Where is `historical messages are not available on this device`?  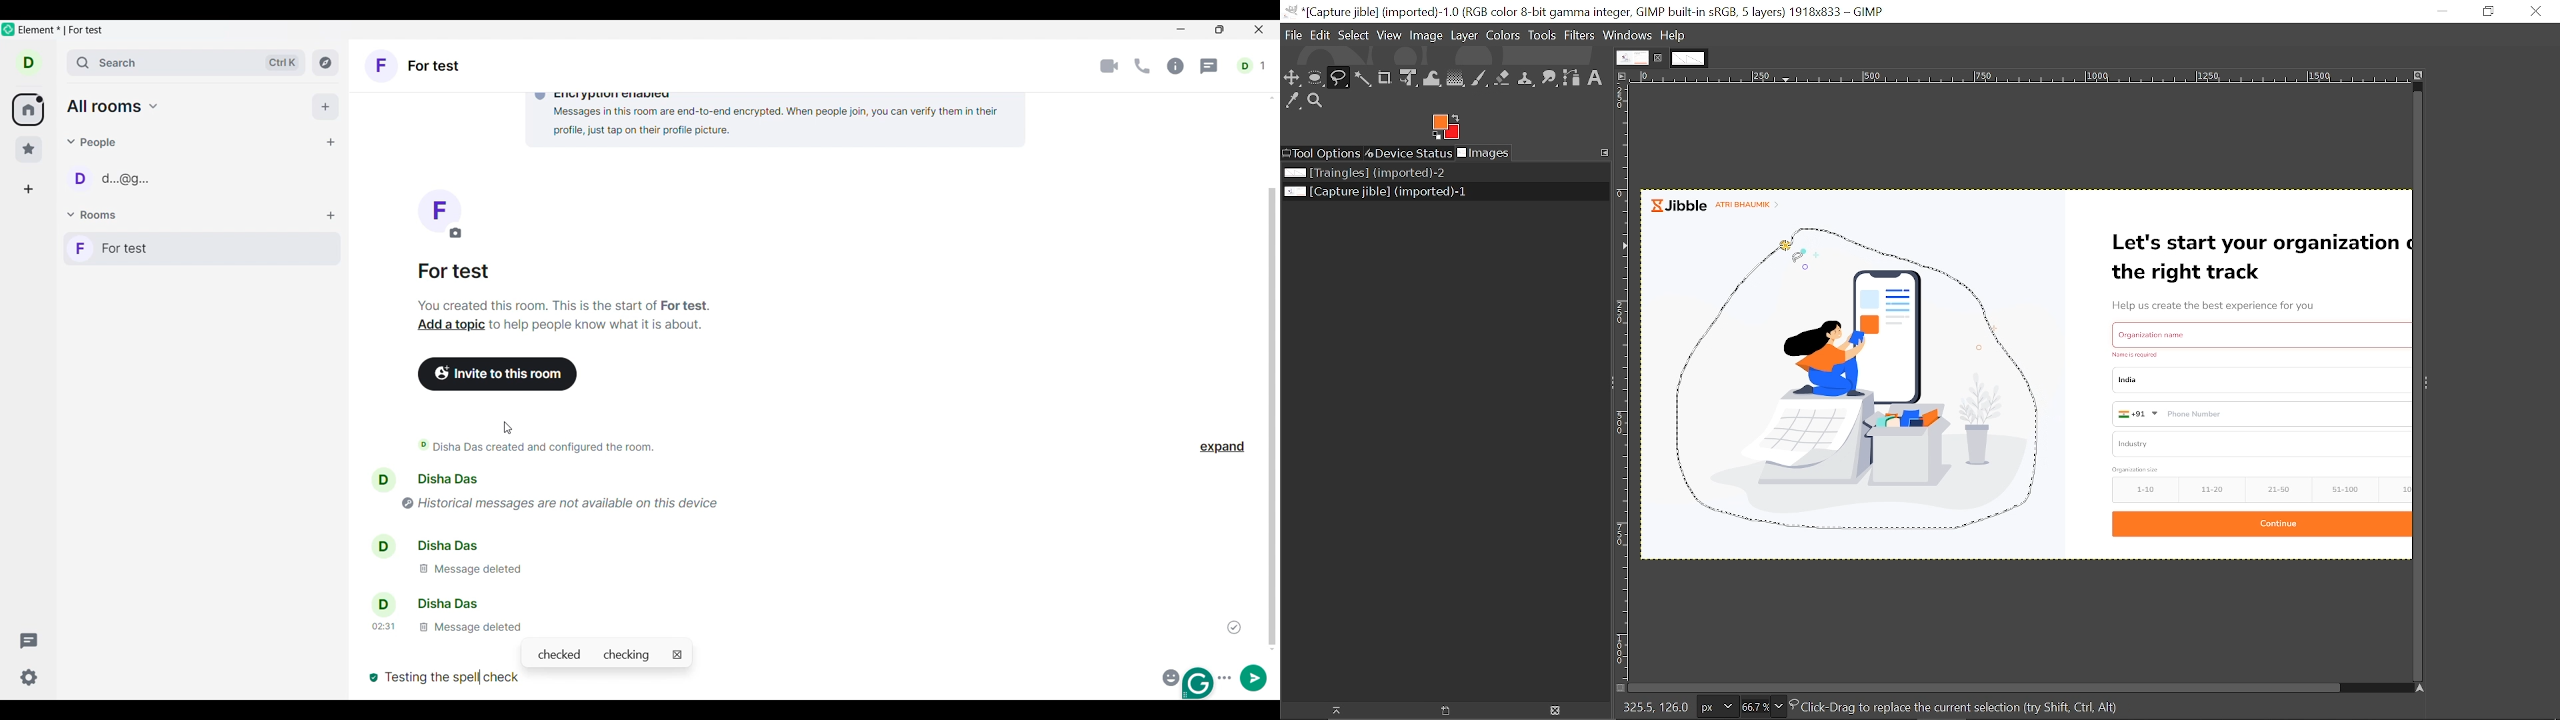
historical messages are not available on this device is located at coordinates (571, 501).